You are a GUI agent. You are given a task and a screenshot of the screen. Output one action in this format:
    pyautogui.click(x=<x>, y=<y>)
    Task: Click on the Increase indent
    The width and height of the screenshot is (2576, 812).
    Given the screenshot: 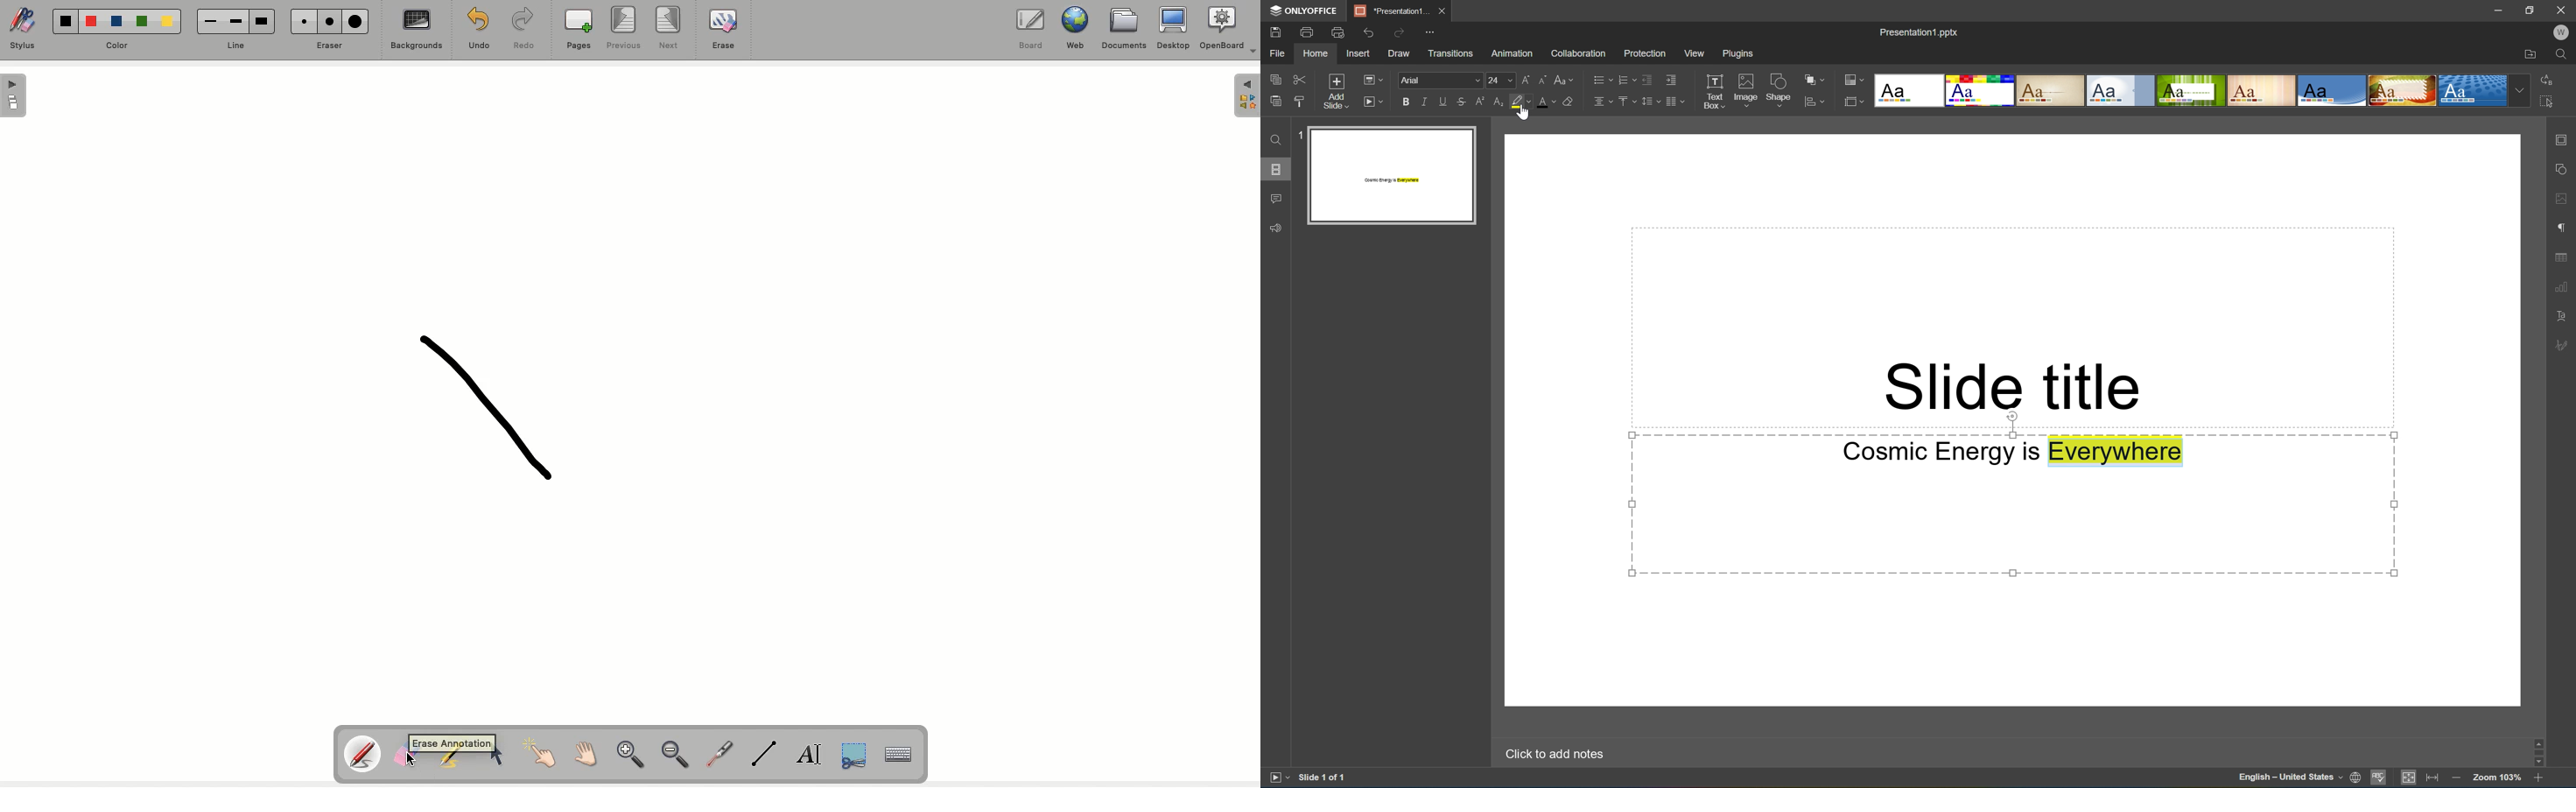 What is the action you would take?
    pyautogui.click(x=1674, y=79)
    